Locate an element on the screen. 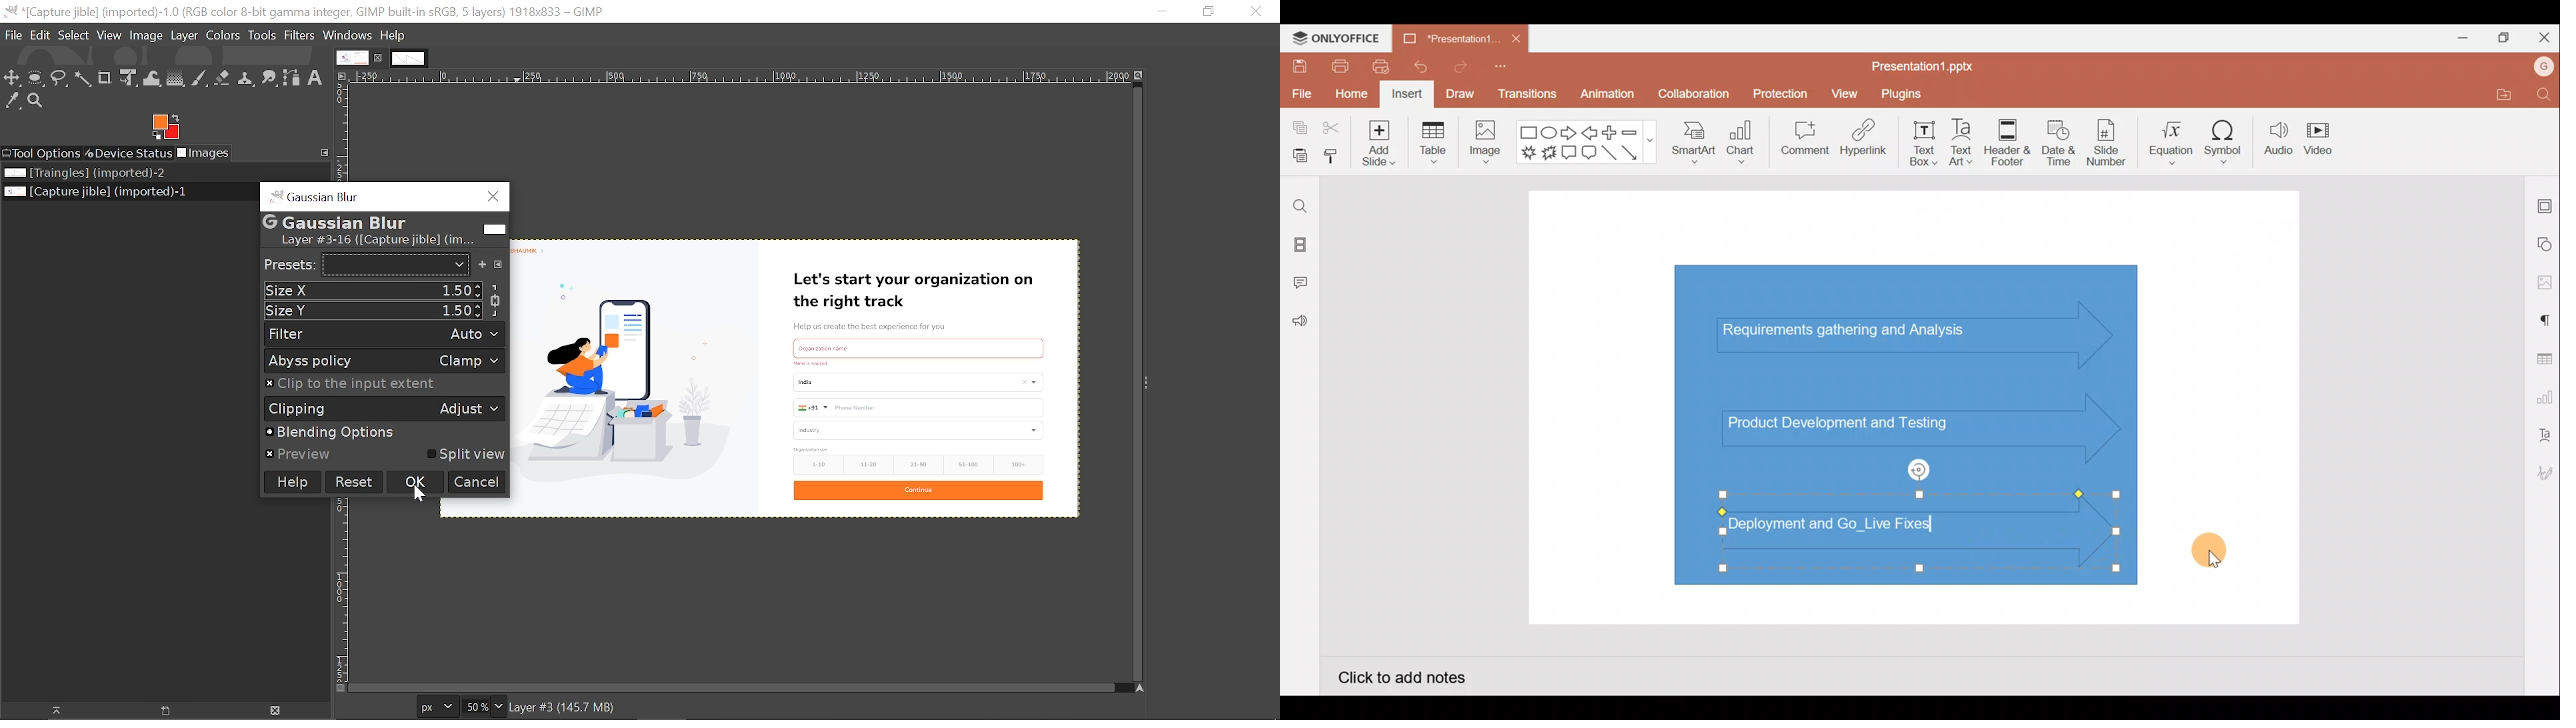 The width and height of the screenshot is (2576, 728). Save is located at coordinates (1297, 65).